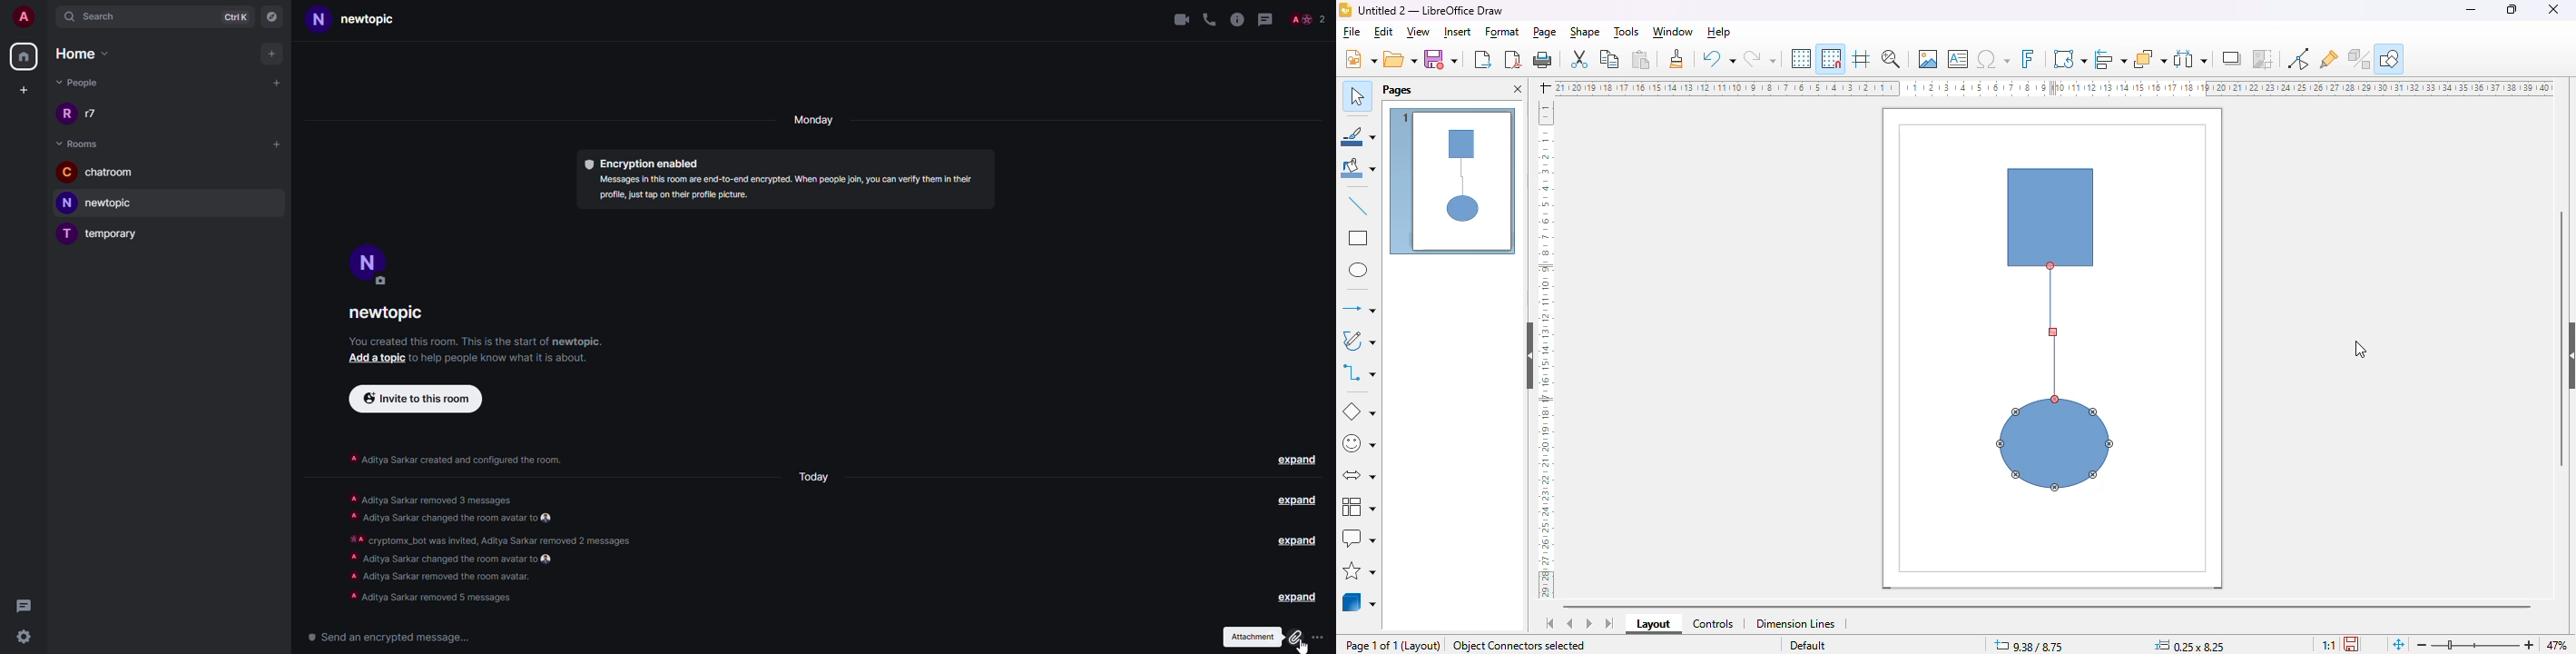 Image resolution: width=2576 pixels, height=672 pixels. I want to click on invite to this room, so click(415, 400).